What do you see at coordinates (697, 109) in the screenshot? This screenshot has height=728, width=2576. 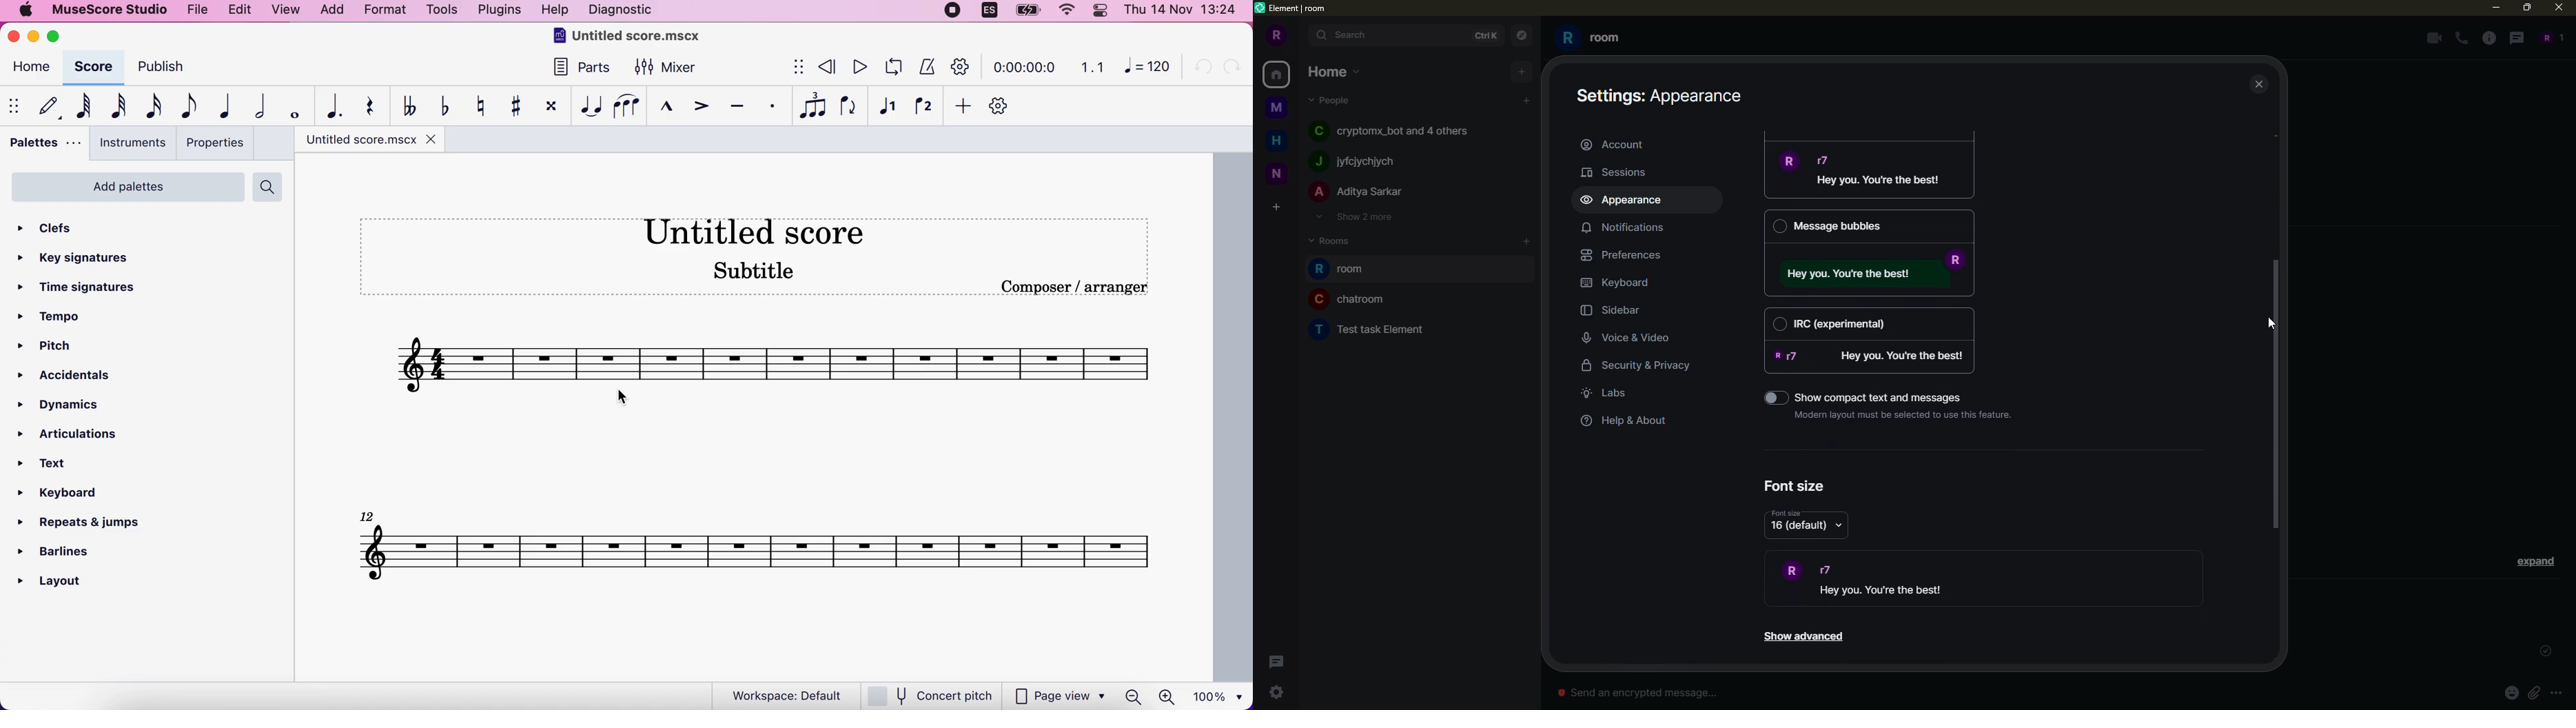 I see `accent` at bounding box center [697, 109].